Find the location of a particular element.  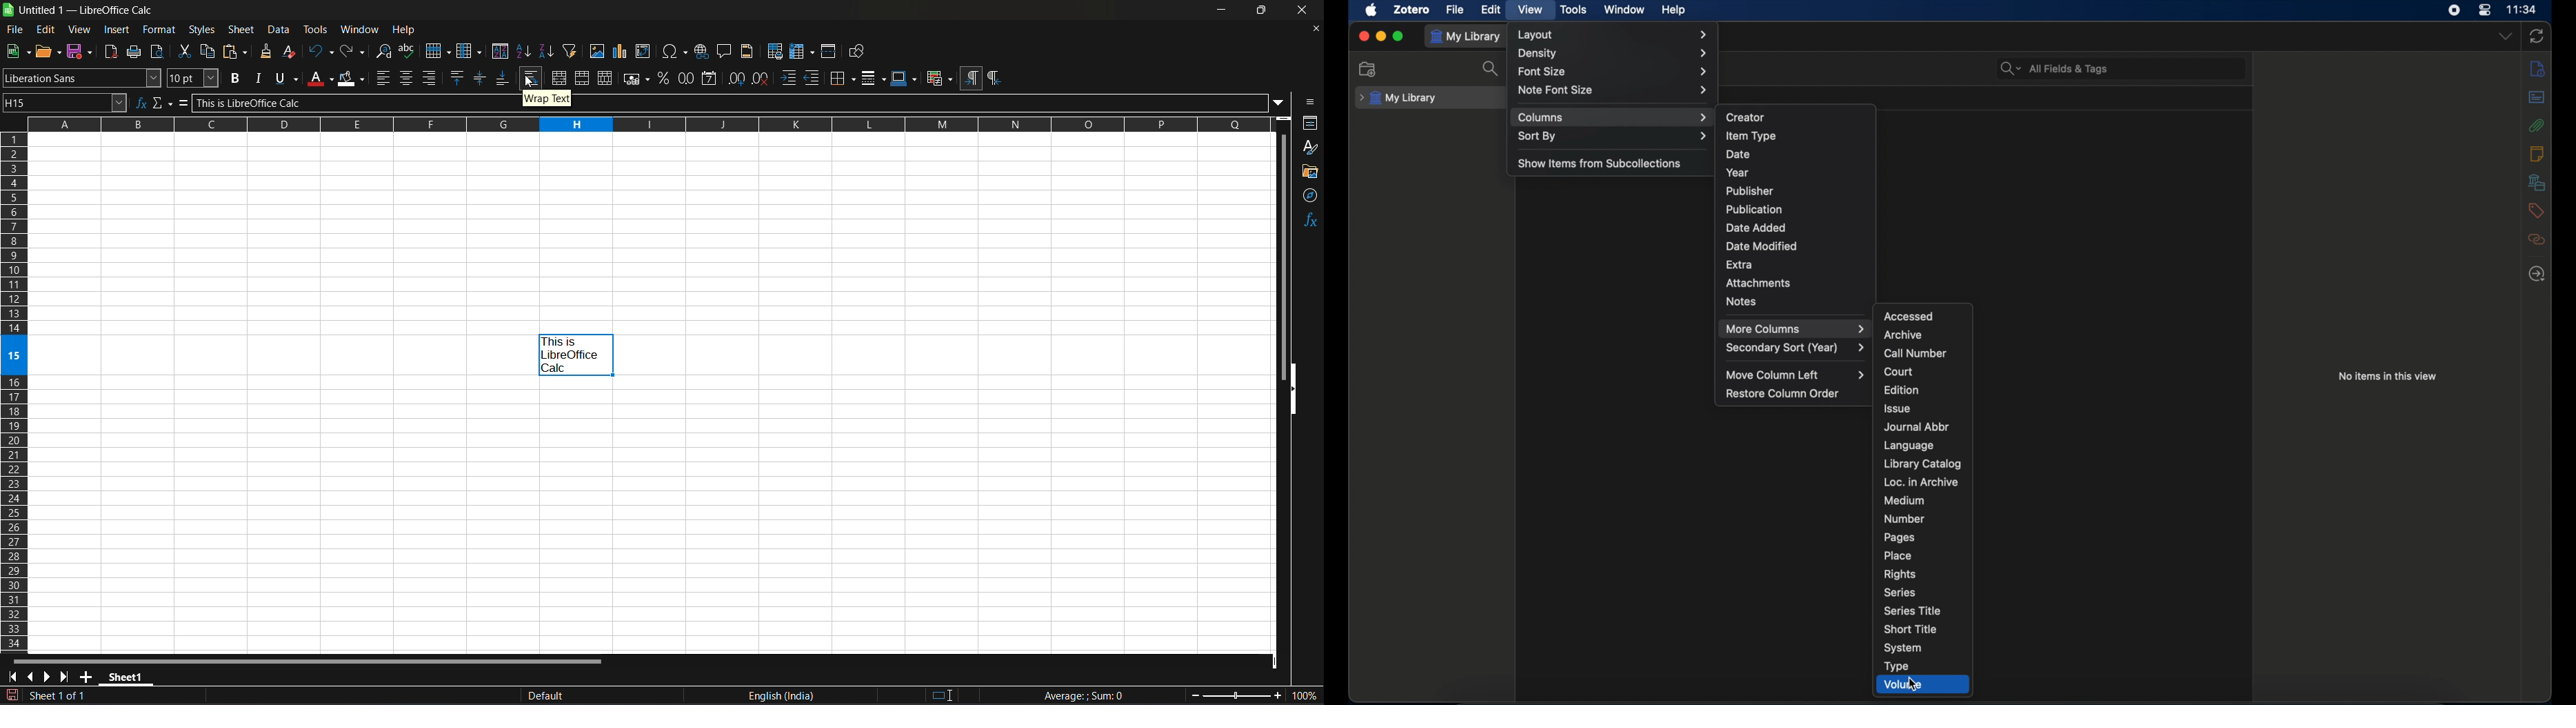

note font size is located at coordinates (1614, 89).